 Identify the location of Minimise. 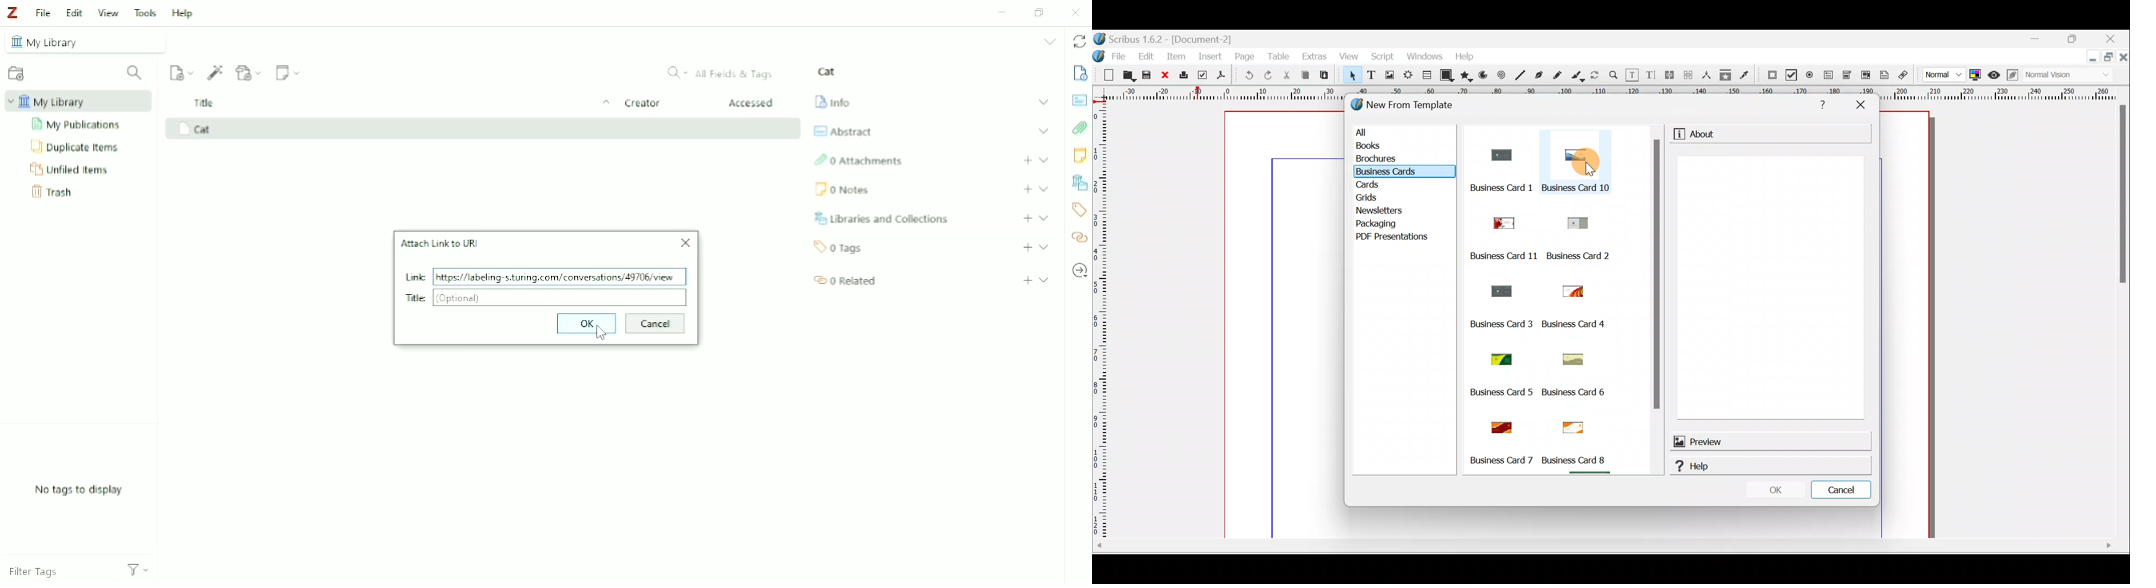
(2039, 41).